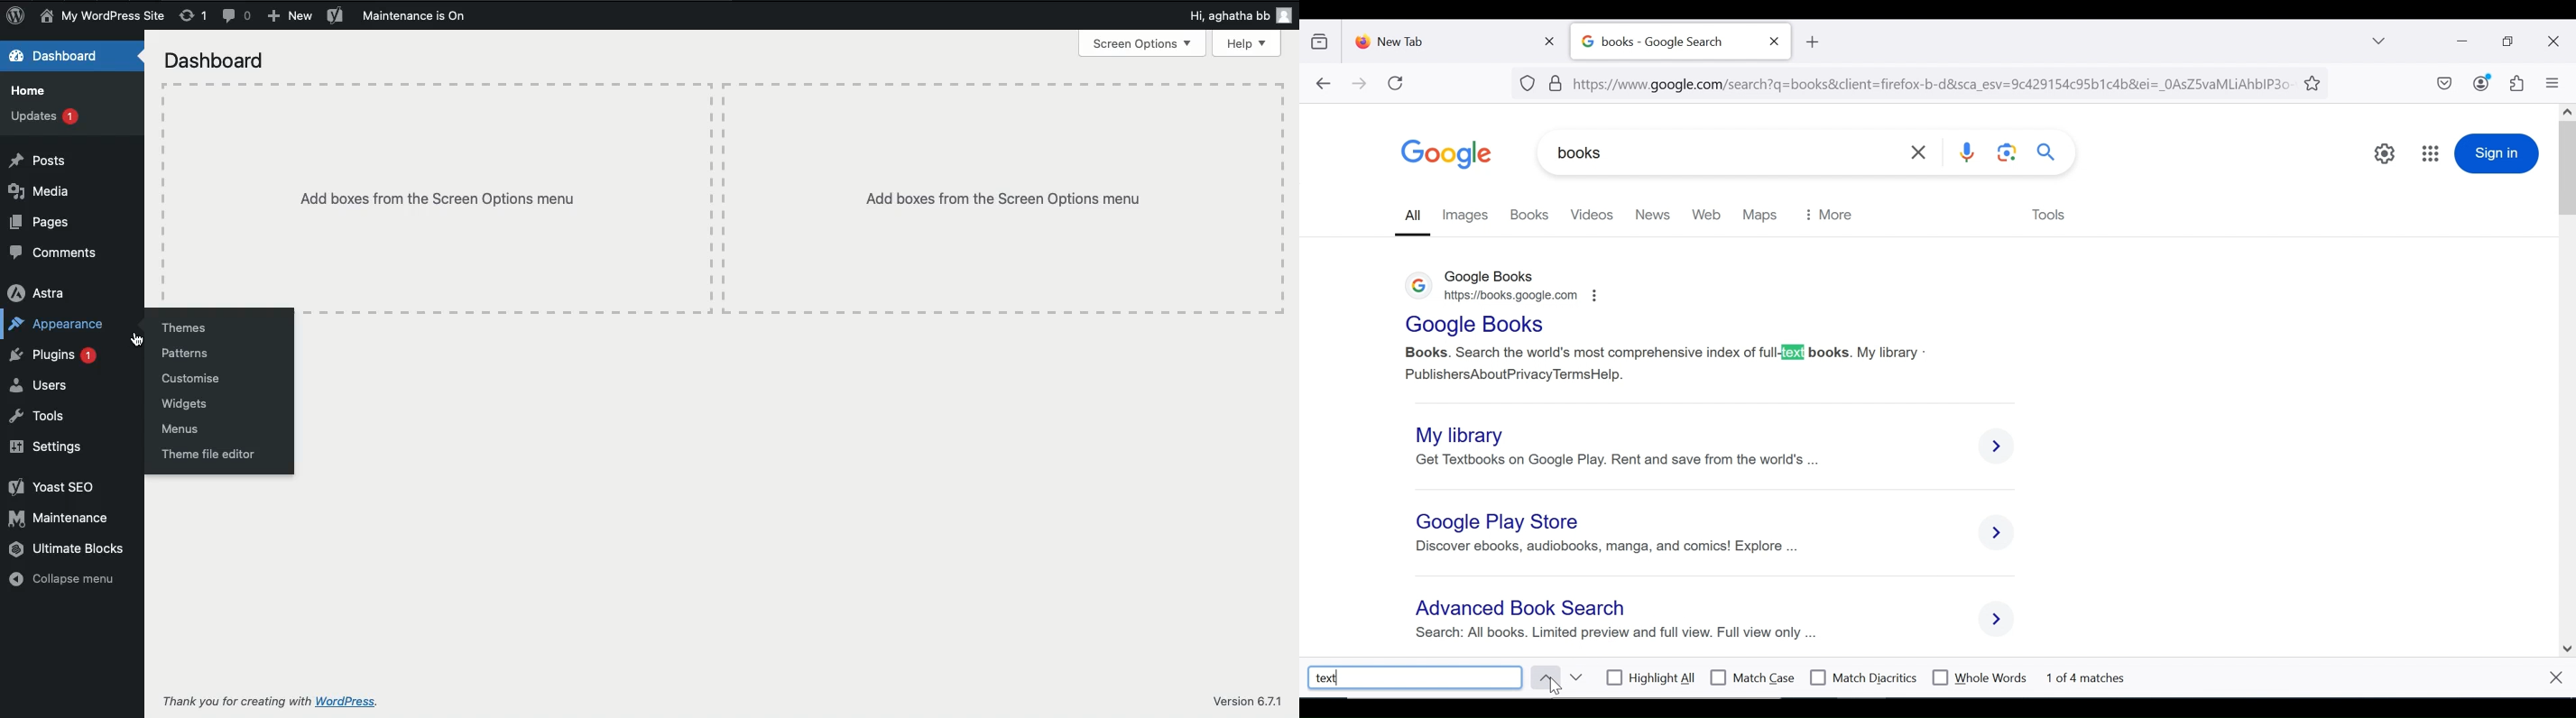 This screenshot has height=728, width=2576. I want to click on google apps, so click(2431, 154).